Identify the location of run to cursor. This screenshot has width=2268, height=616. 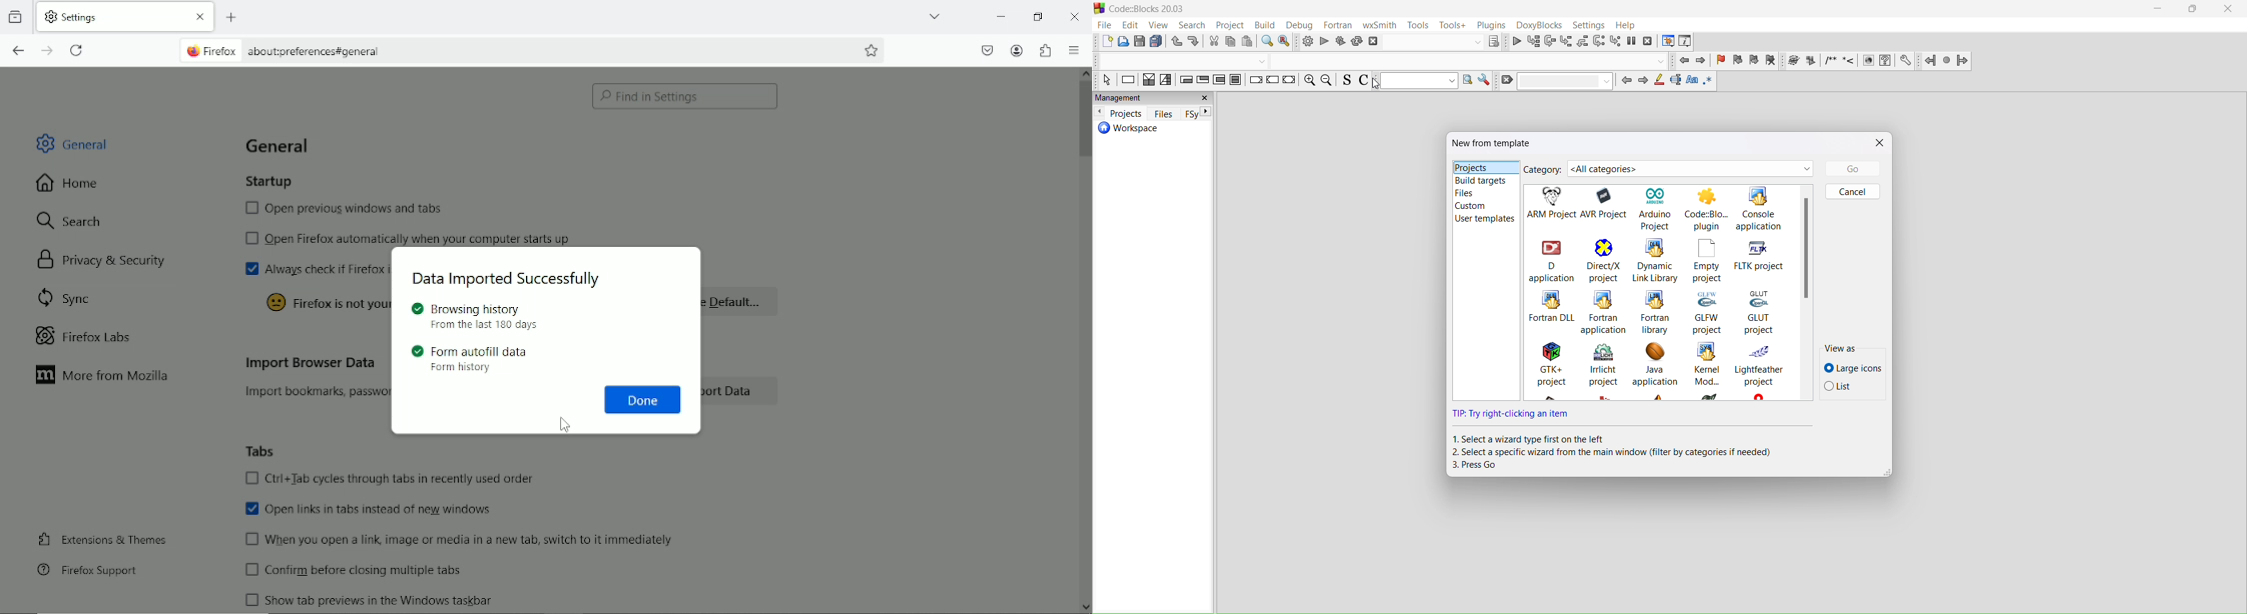
(1533, 40).